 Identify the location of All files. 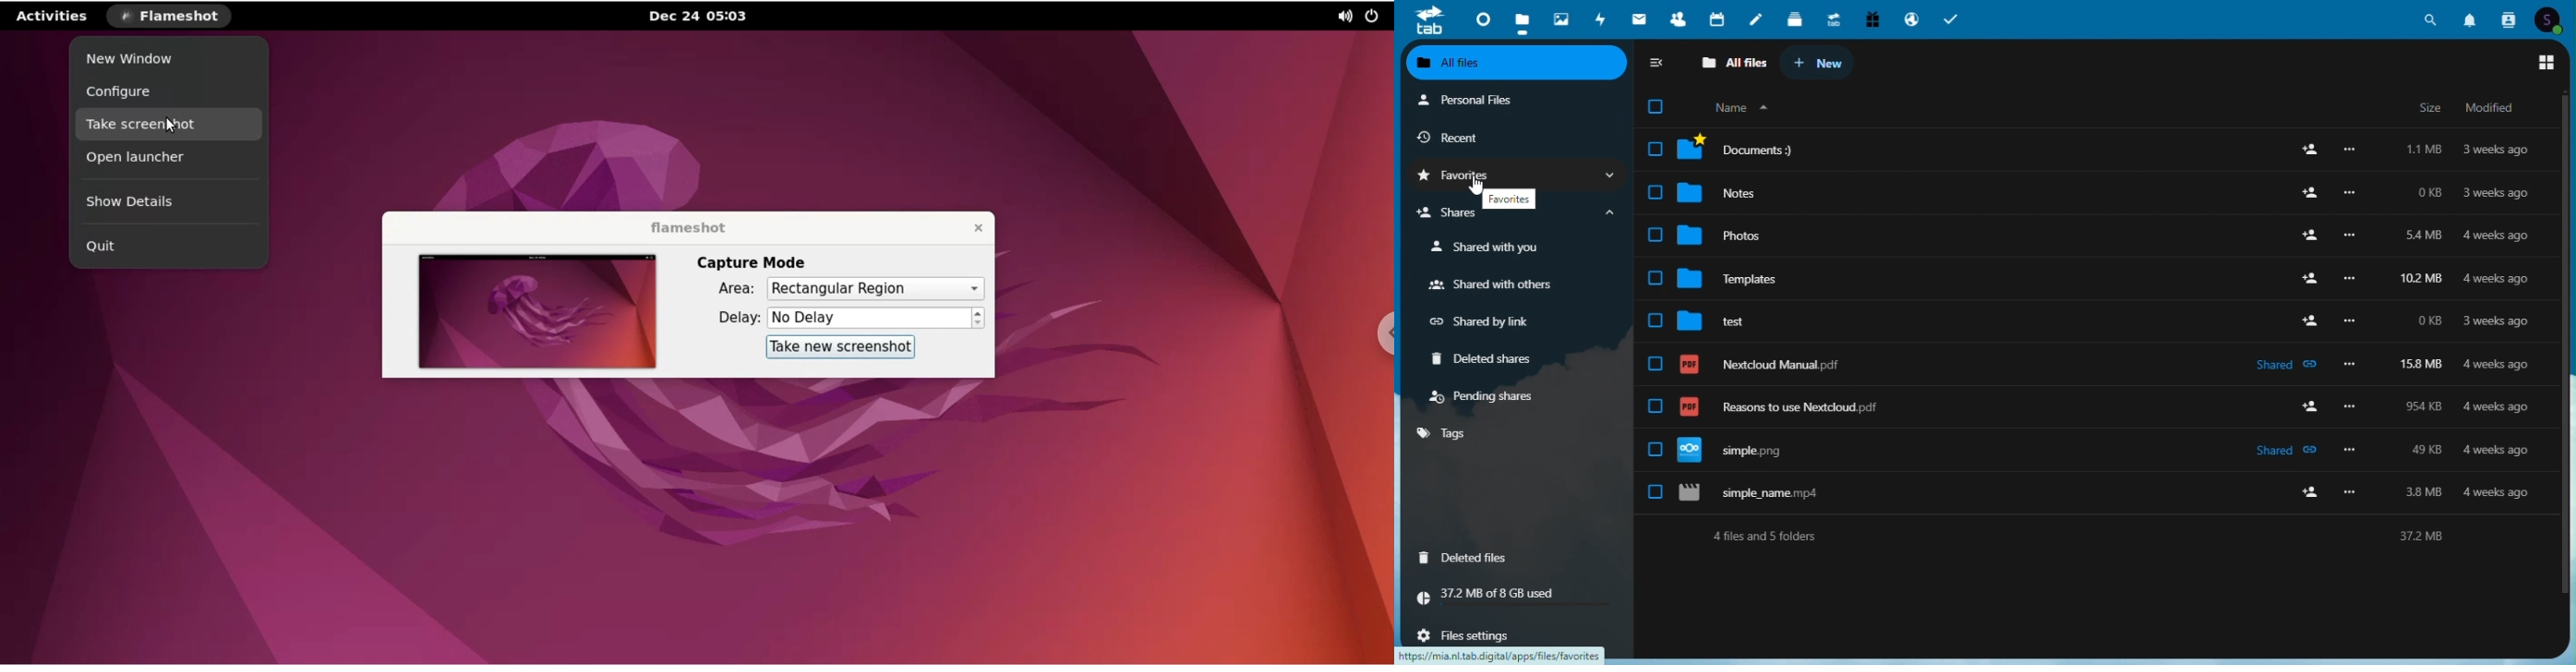
(1515, 62).